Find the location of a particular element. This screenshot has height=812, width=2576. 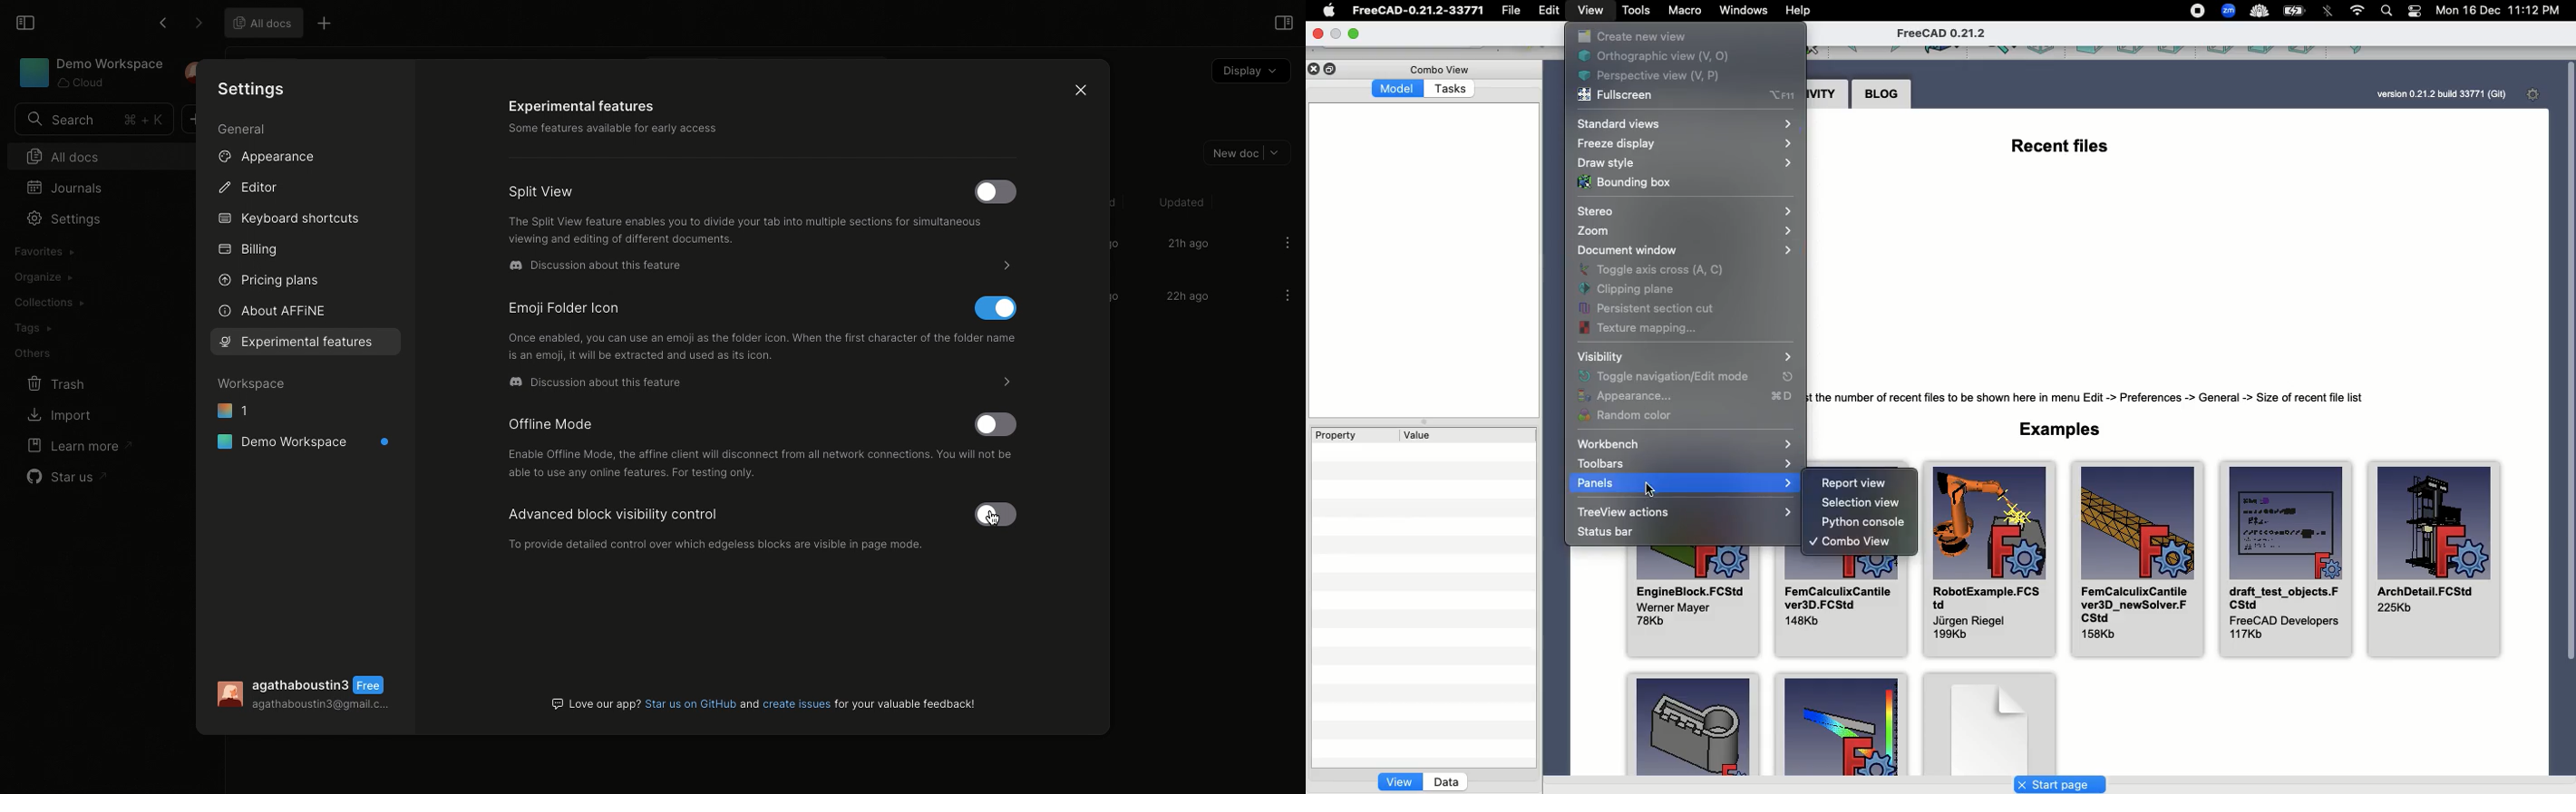

Standard view is located at coordinates (1691, 124).